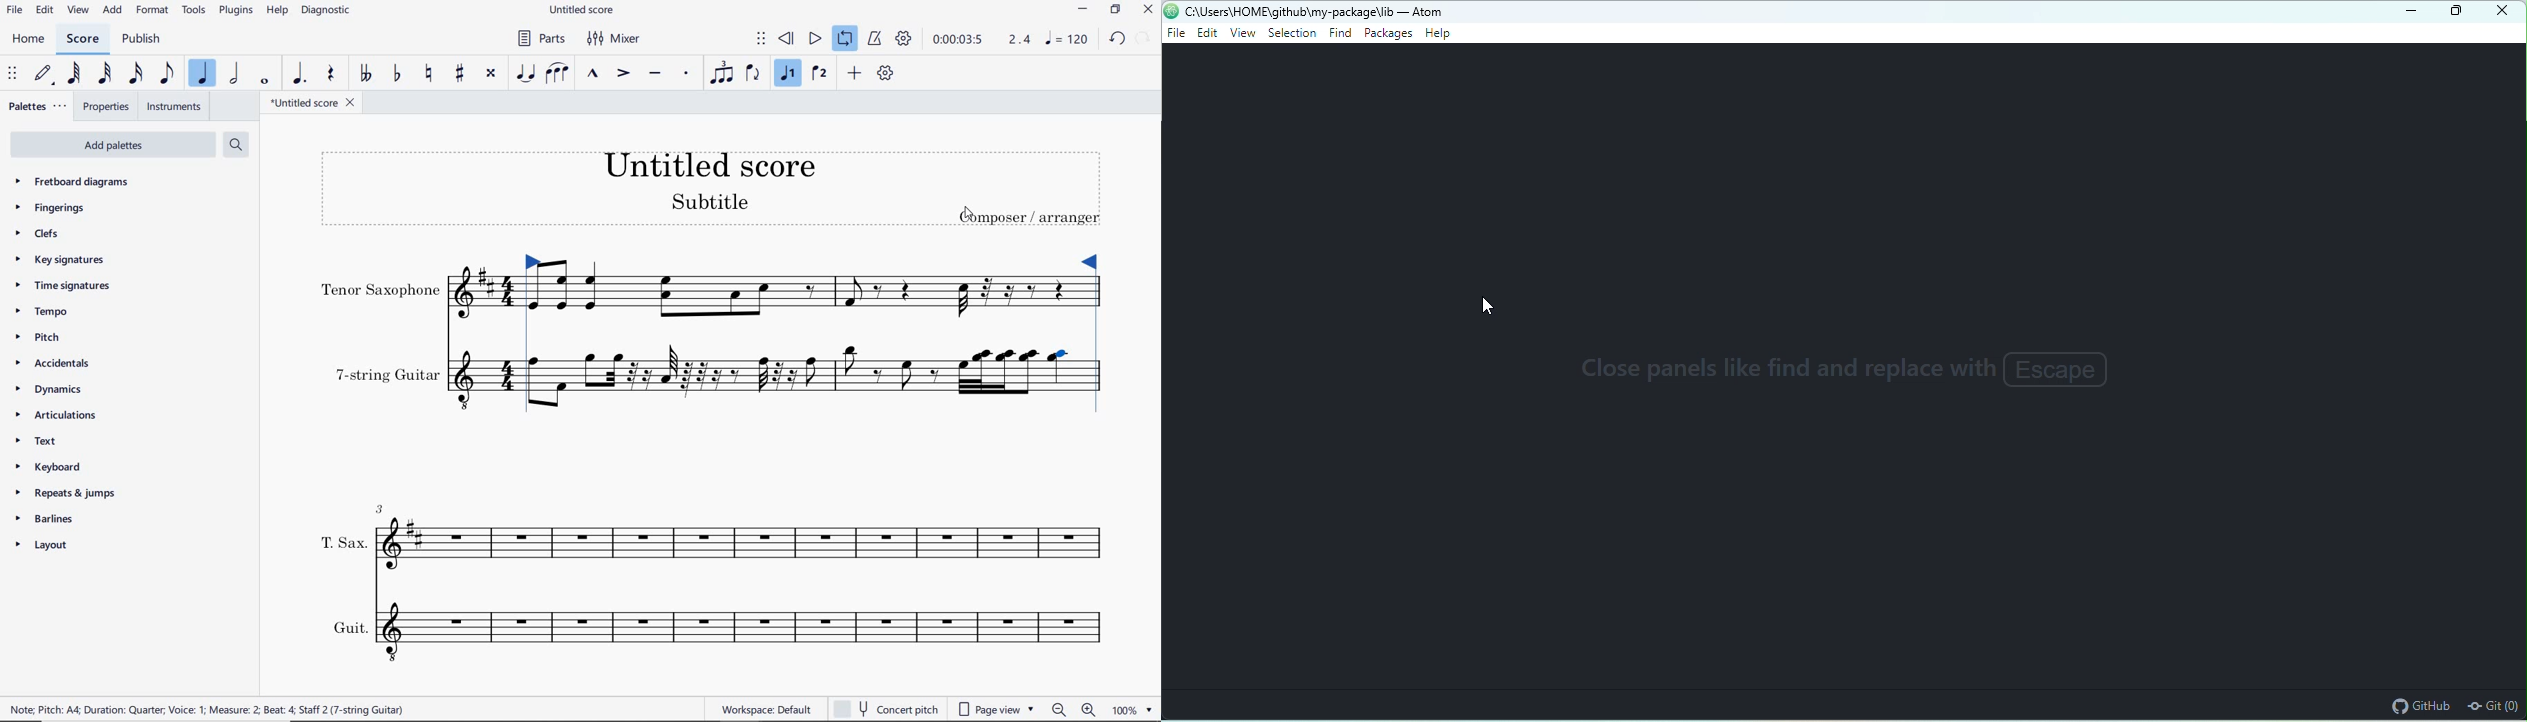  Describe the element at coordinates (77, 10) in the screenshot. I see `VIEW` at that location.